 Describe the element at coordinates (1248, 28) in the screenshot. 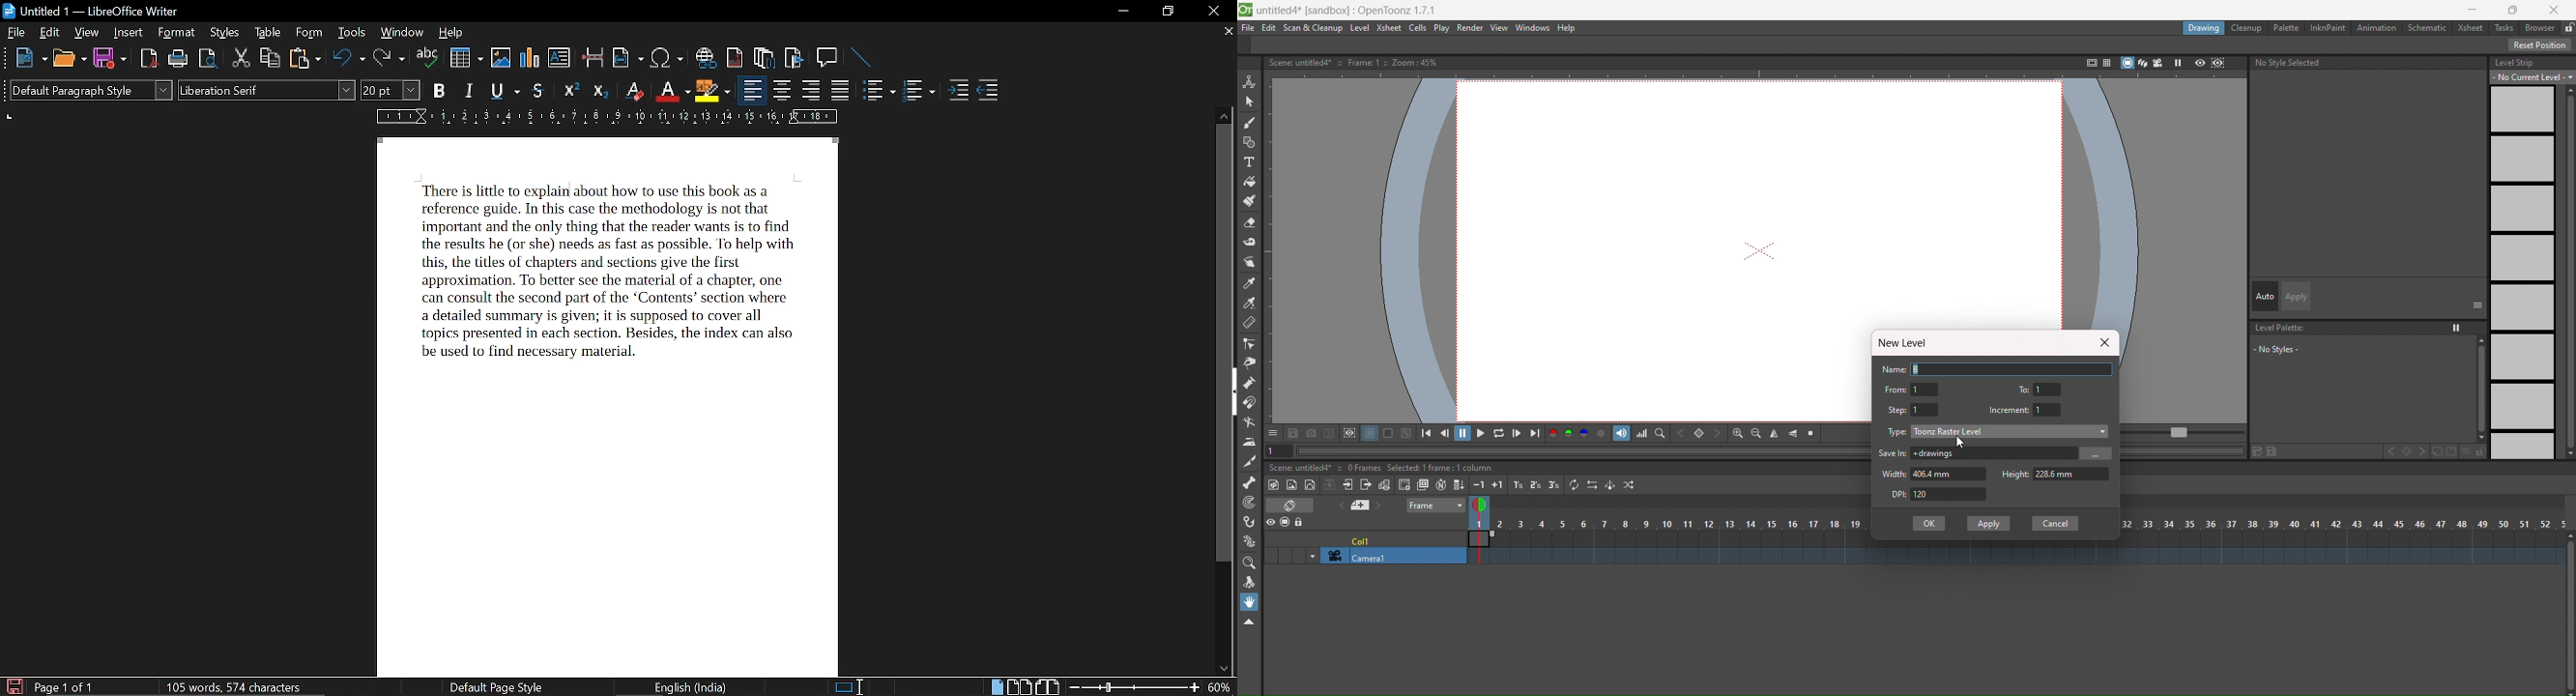

I see `file` at that location.